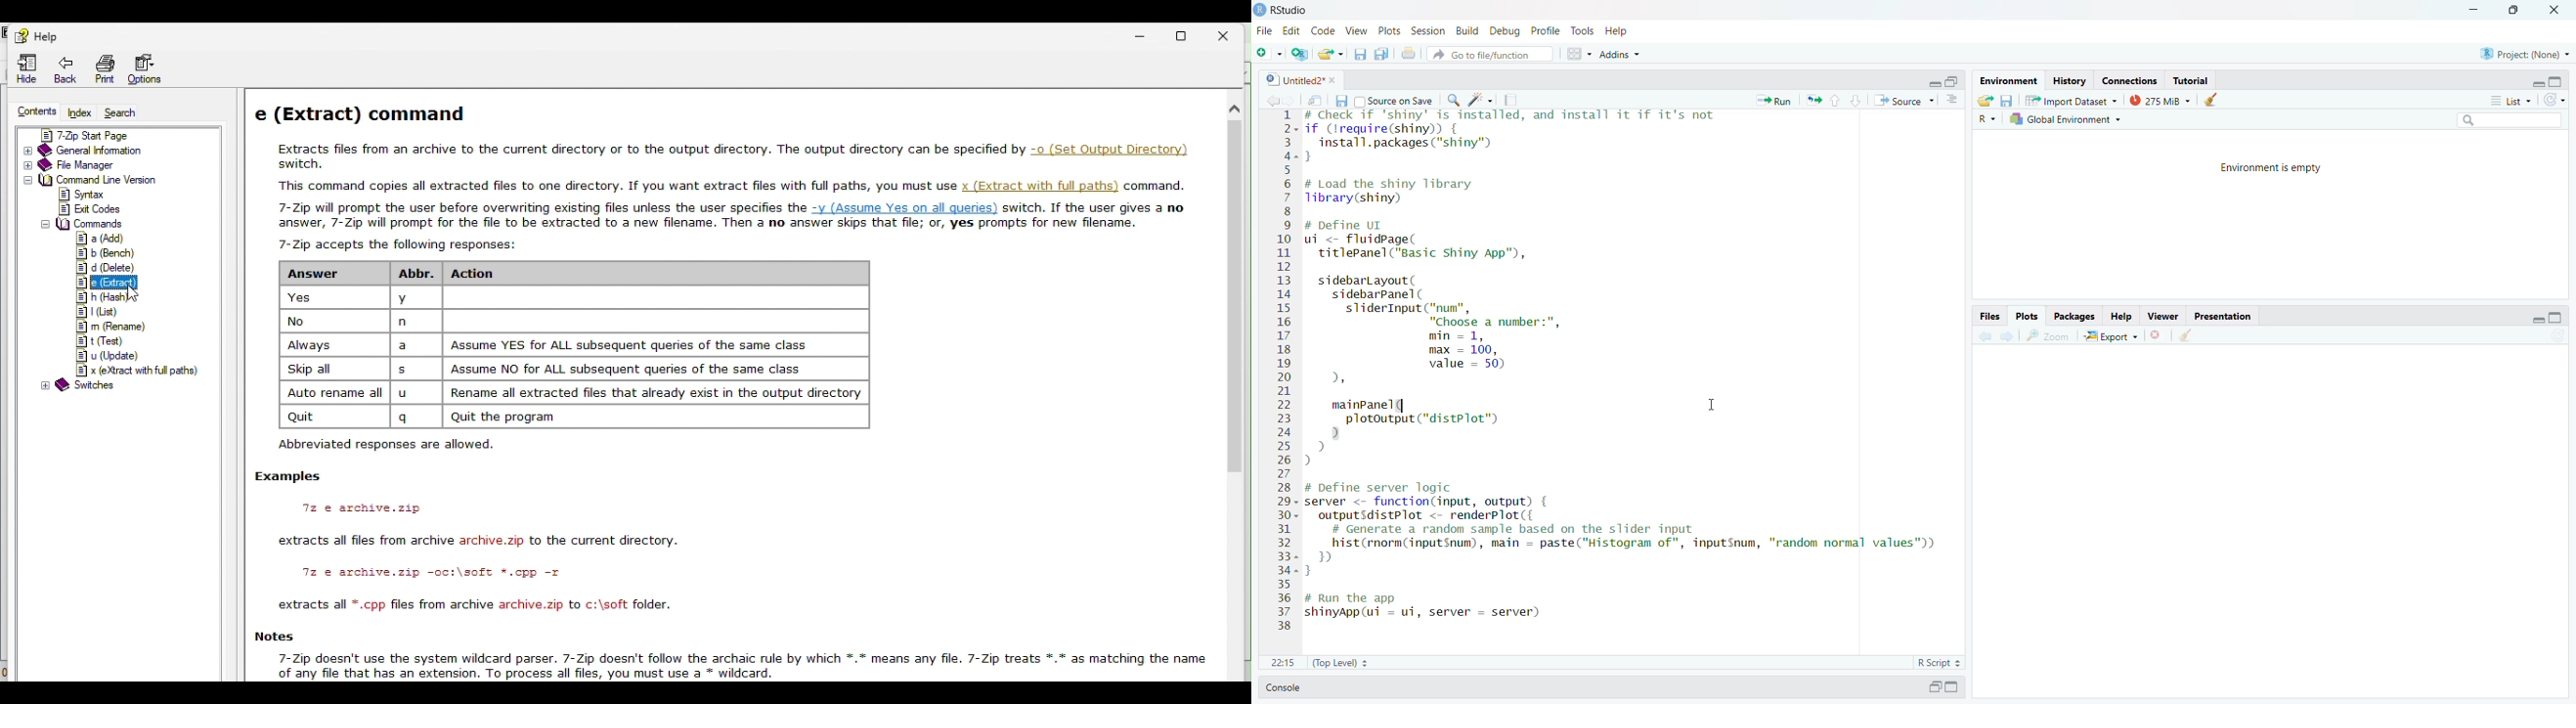  I want to click on back, so click(1986, 335).